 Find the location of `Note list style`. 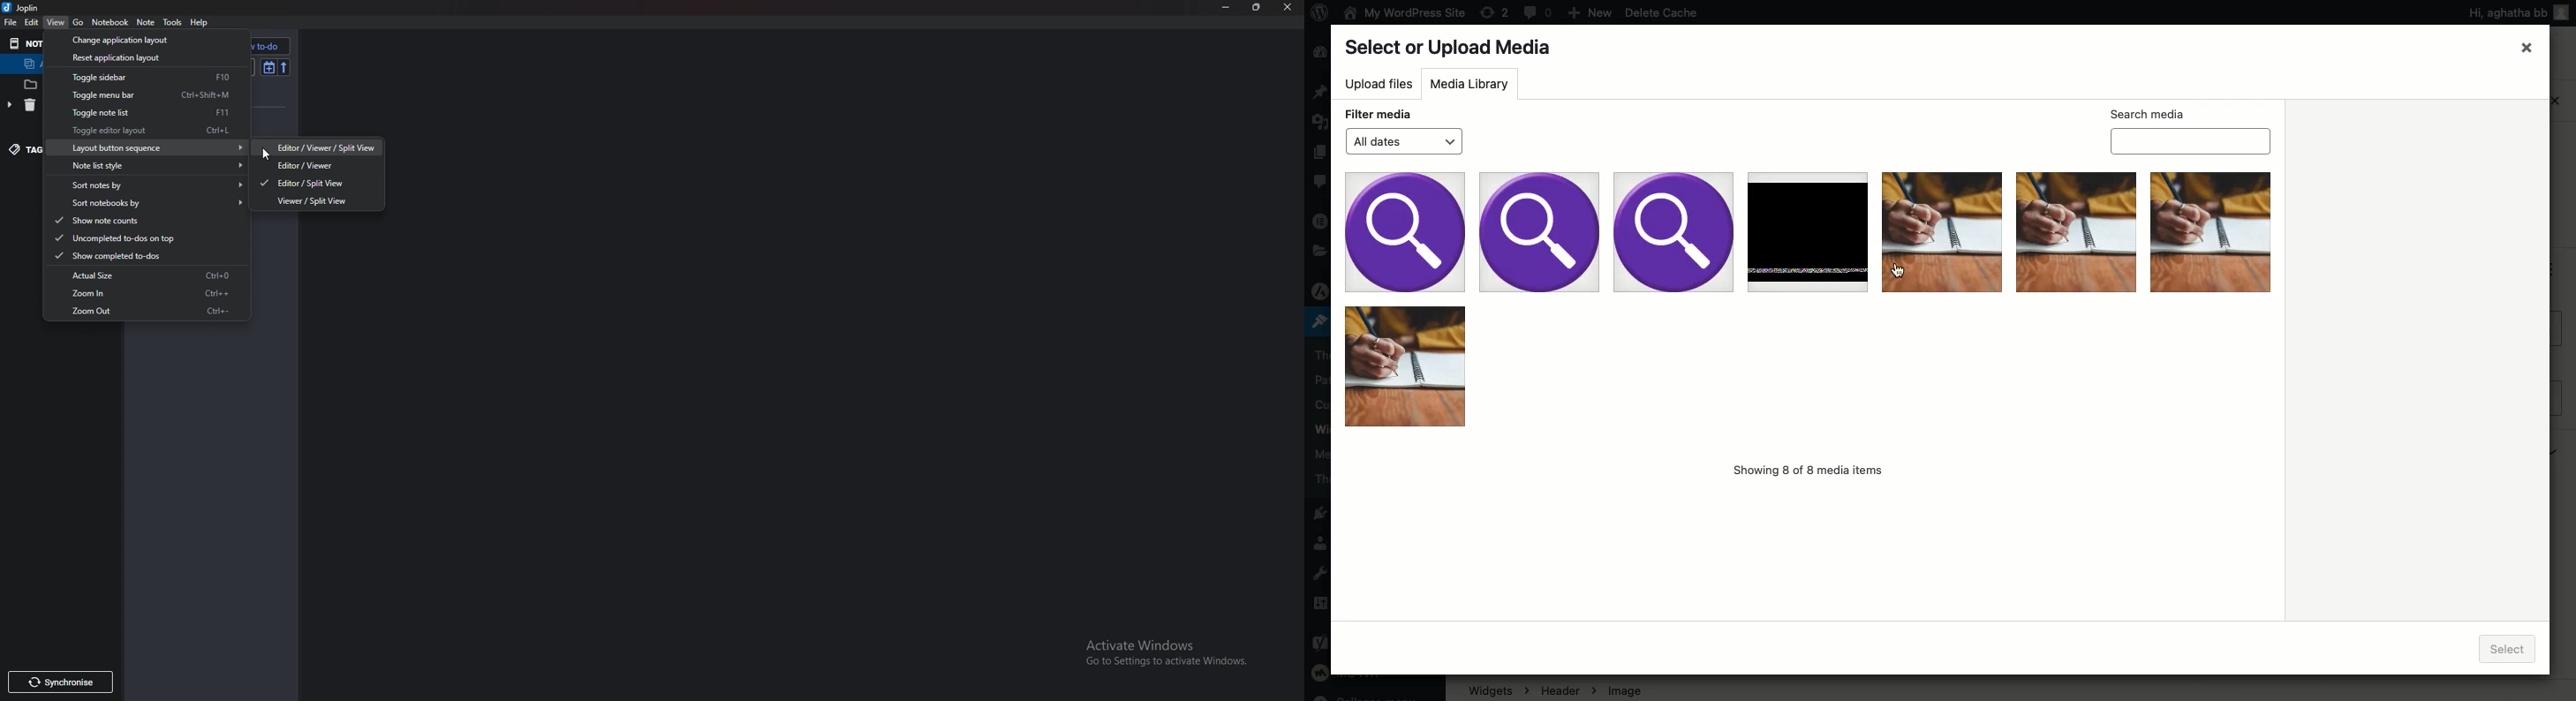

Note list style is located at coordinates (152, 166).